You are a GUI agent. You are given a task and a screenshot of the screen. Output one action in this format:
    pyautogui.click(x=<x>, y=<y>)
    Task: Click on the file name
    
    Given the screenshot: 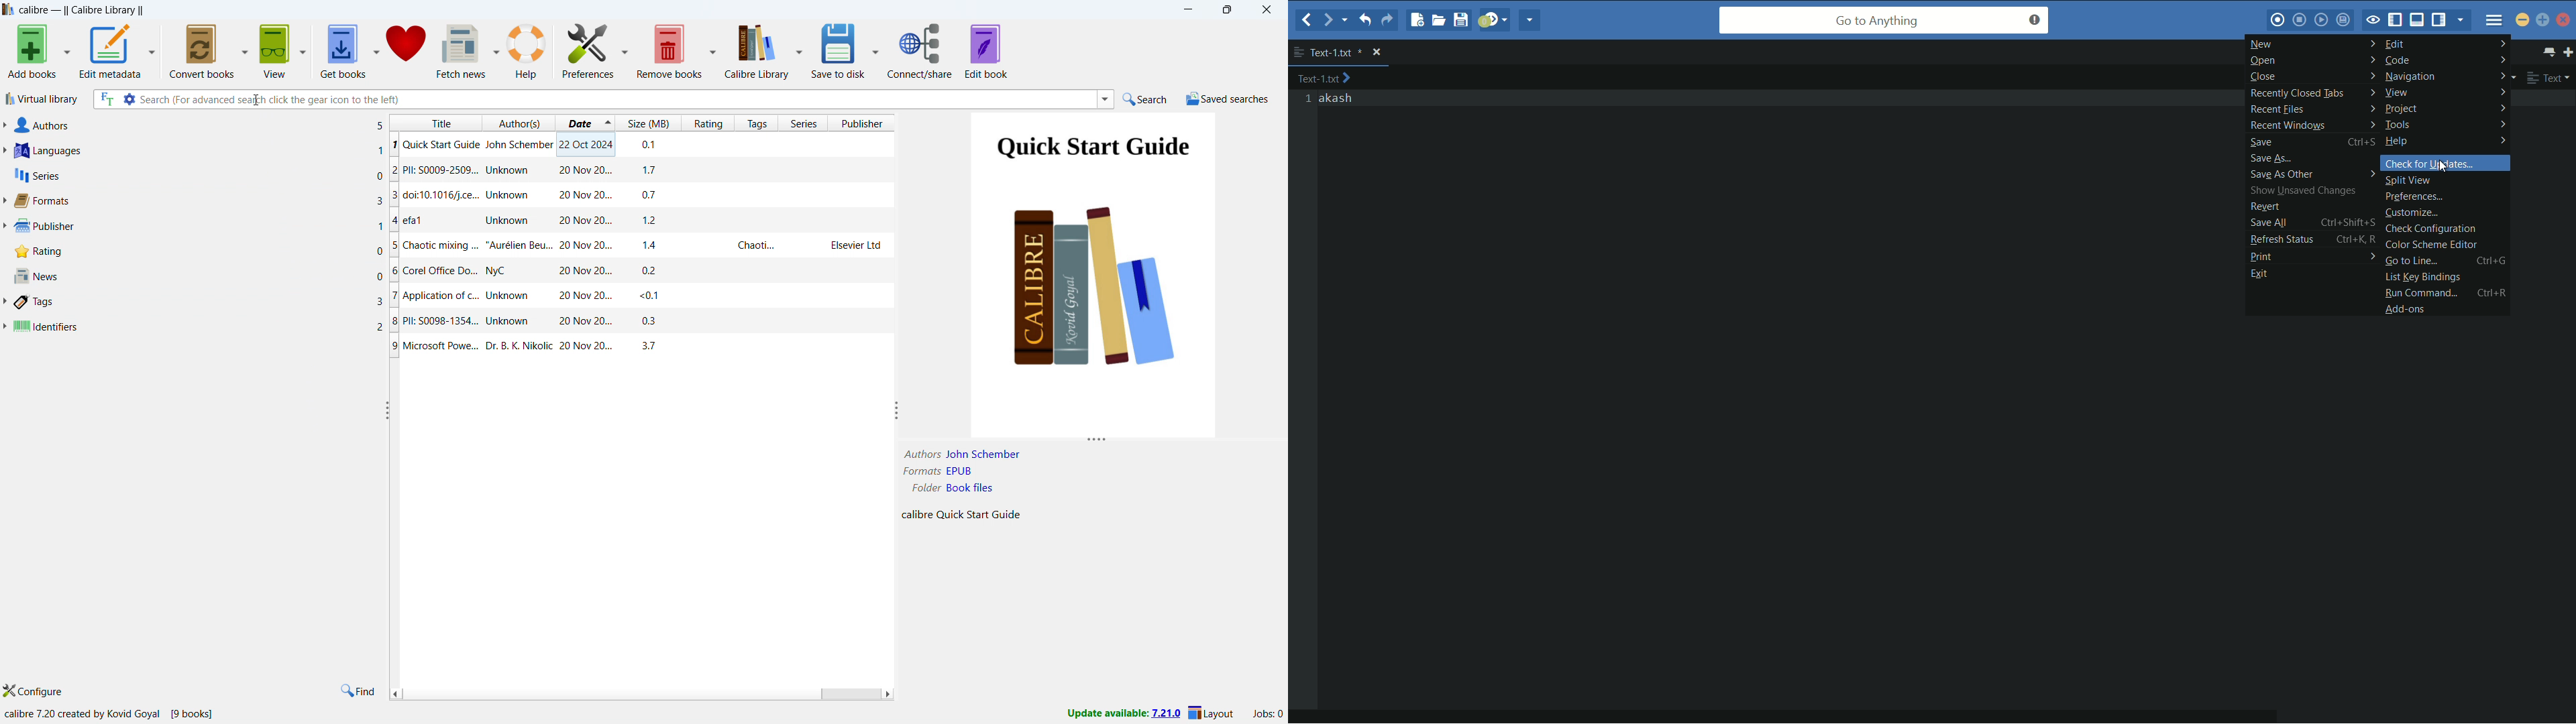 What is the action you would take?
    pyautogui.click(x=1333, y=53)
    